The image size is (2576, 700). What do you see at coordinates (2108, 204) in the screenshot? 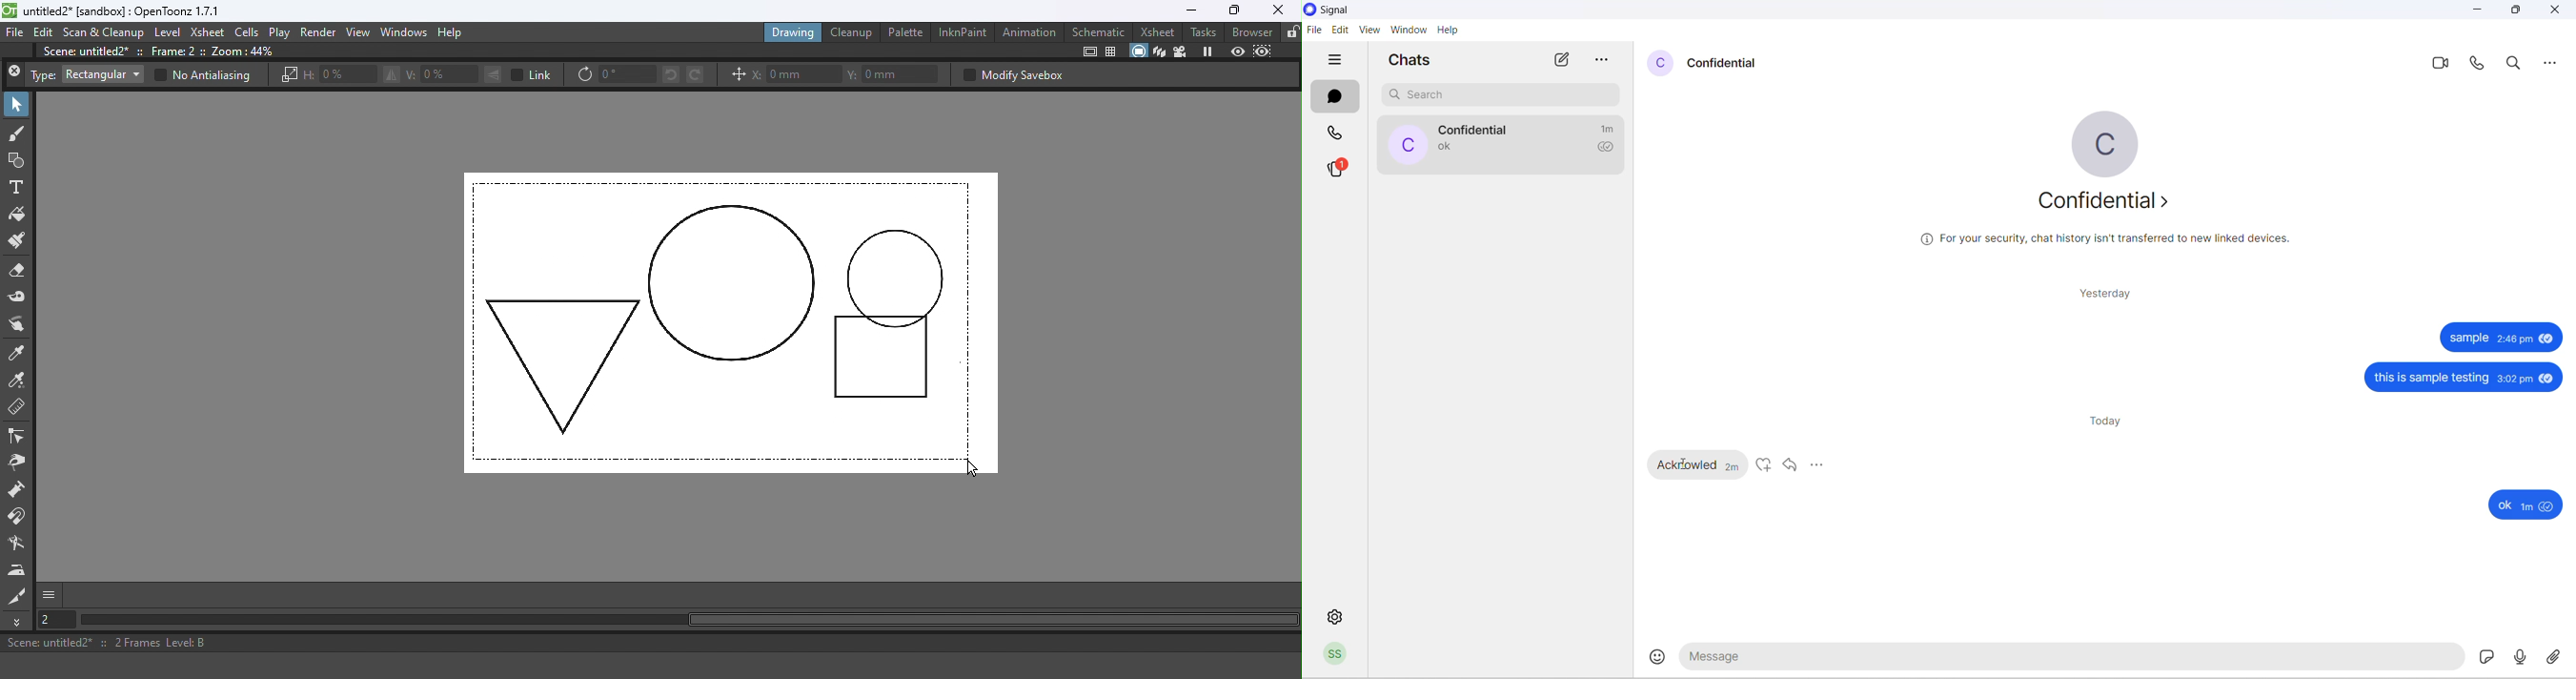
I see `about profile` at bounding box center [2108, 204].